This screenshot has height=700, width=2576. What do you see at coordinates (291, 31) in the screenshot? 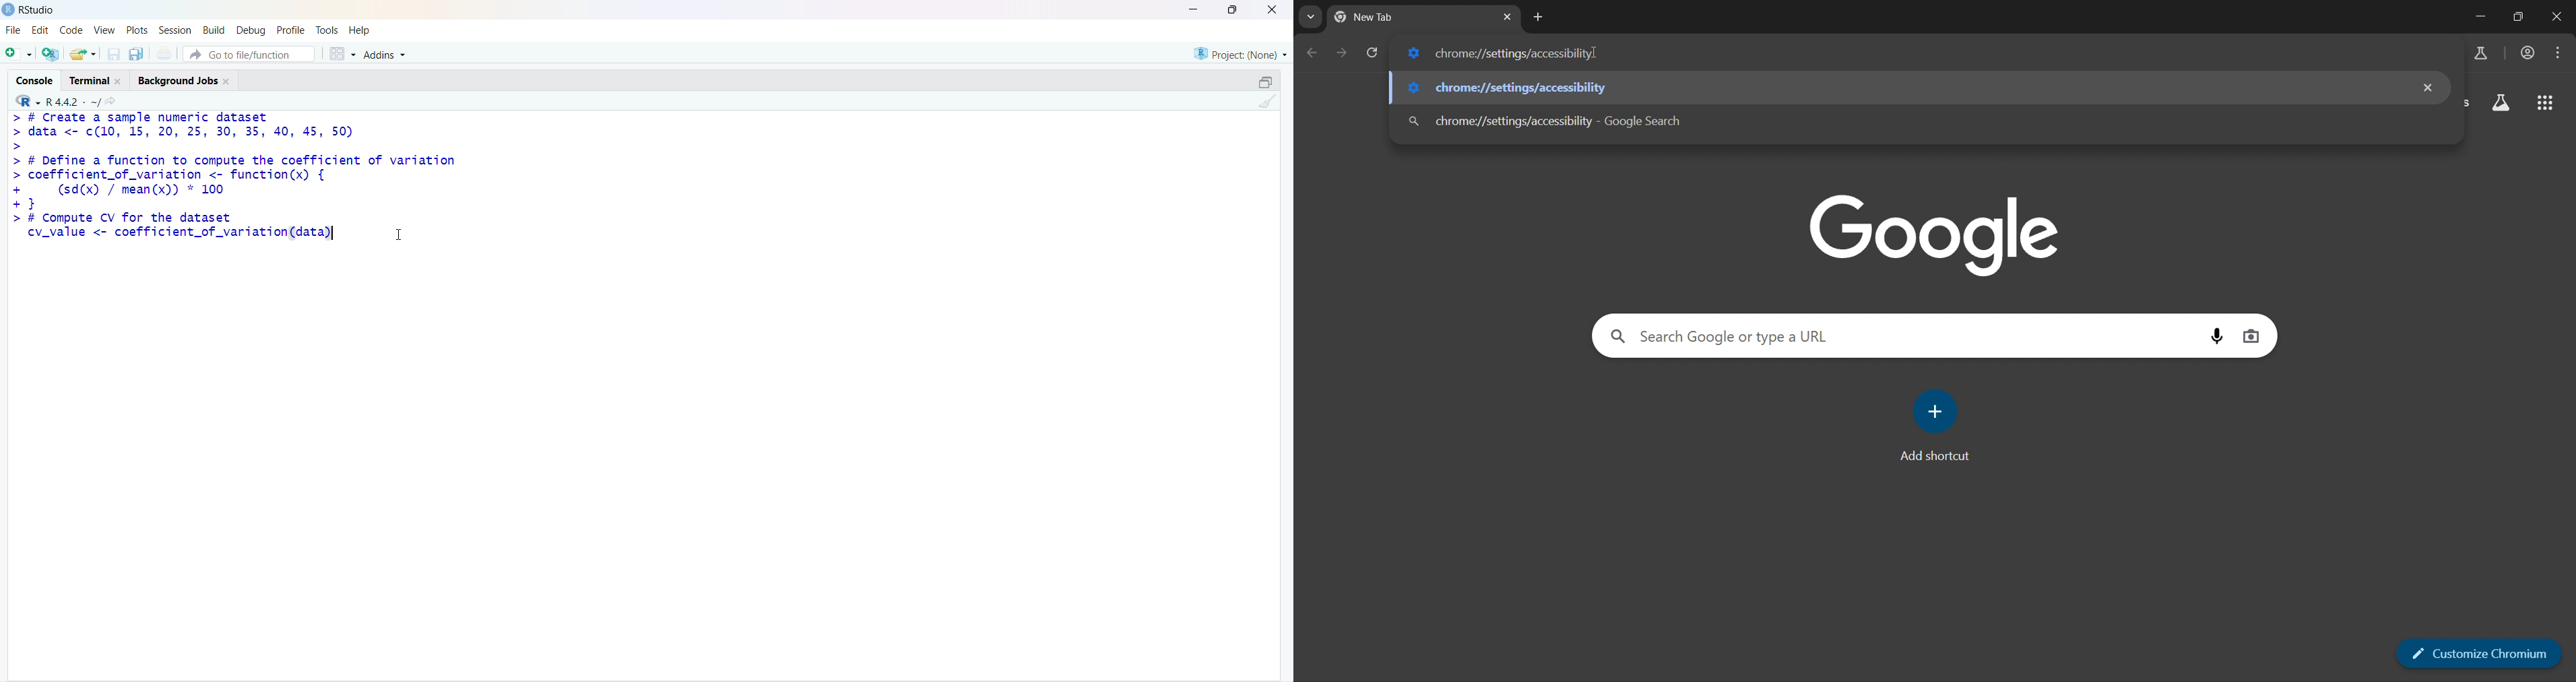
I see `profile` at bounding box center [291, 31].